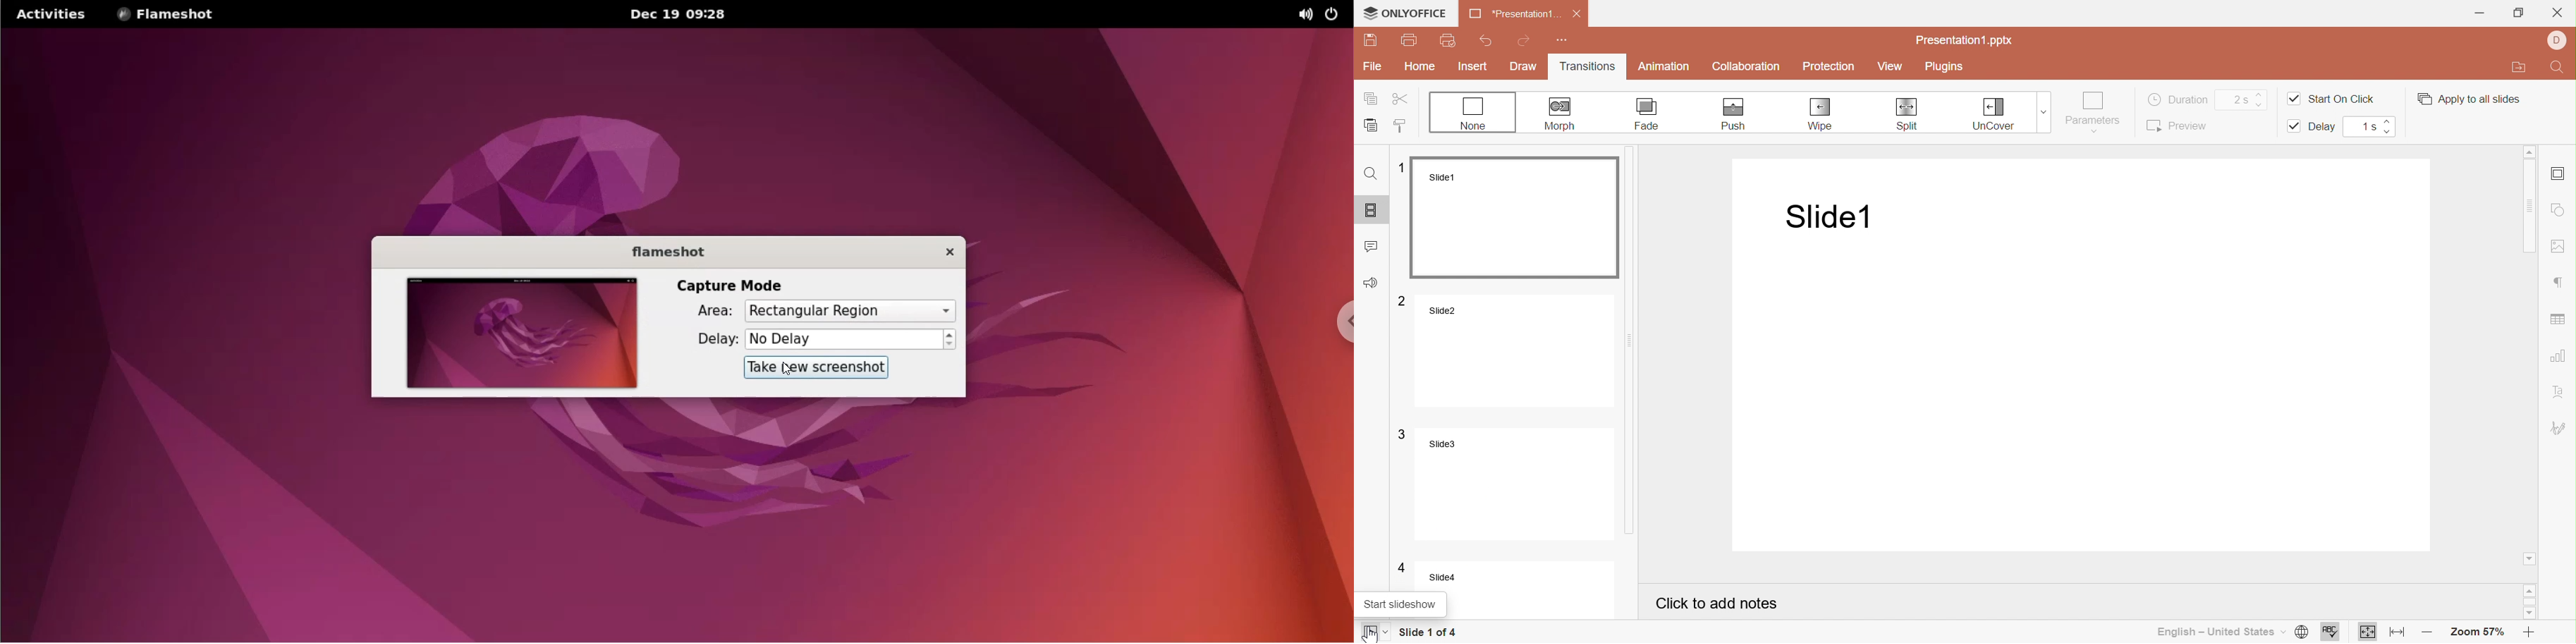  What do you see at coordinates (1473, 66) in the screenshot?
I see `Insert` at bounding box center [1473, 66].